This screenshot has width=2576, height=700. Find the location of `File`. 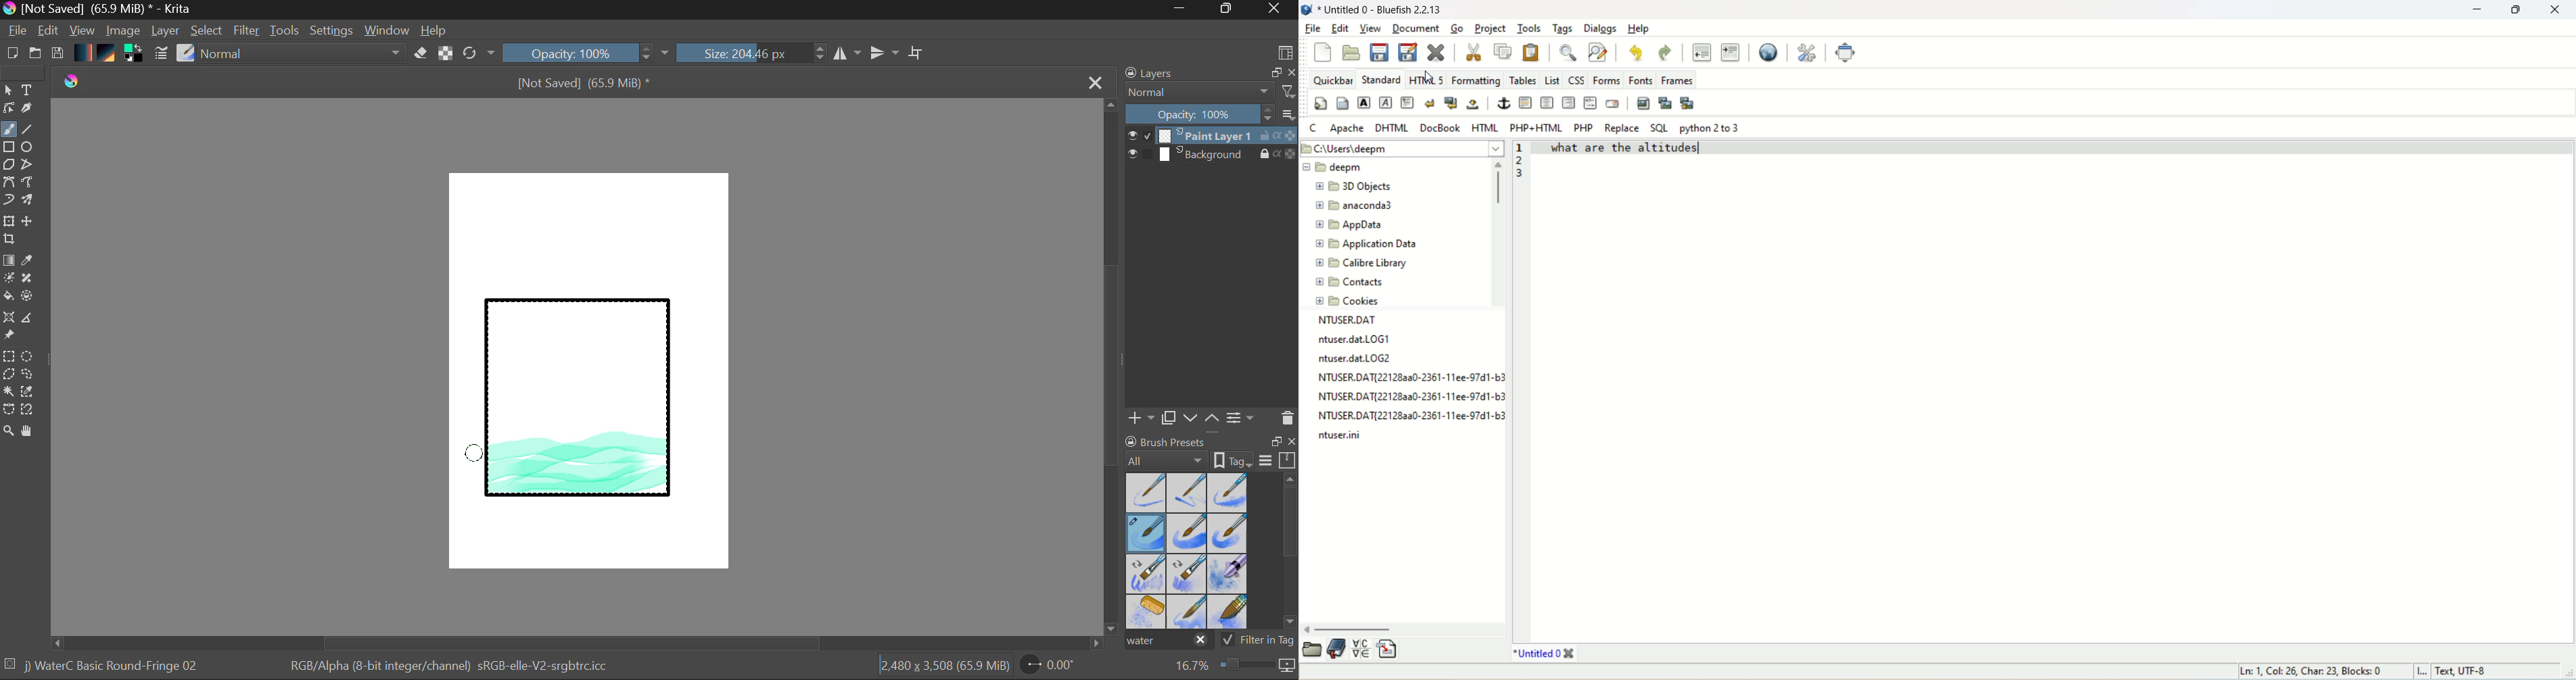

File is located at coordinates (18, 32).